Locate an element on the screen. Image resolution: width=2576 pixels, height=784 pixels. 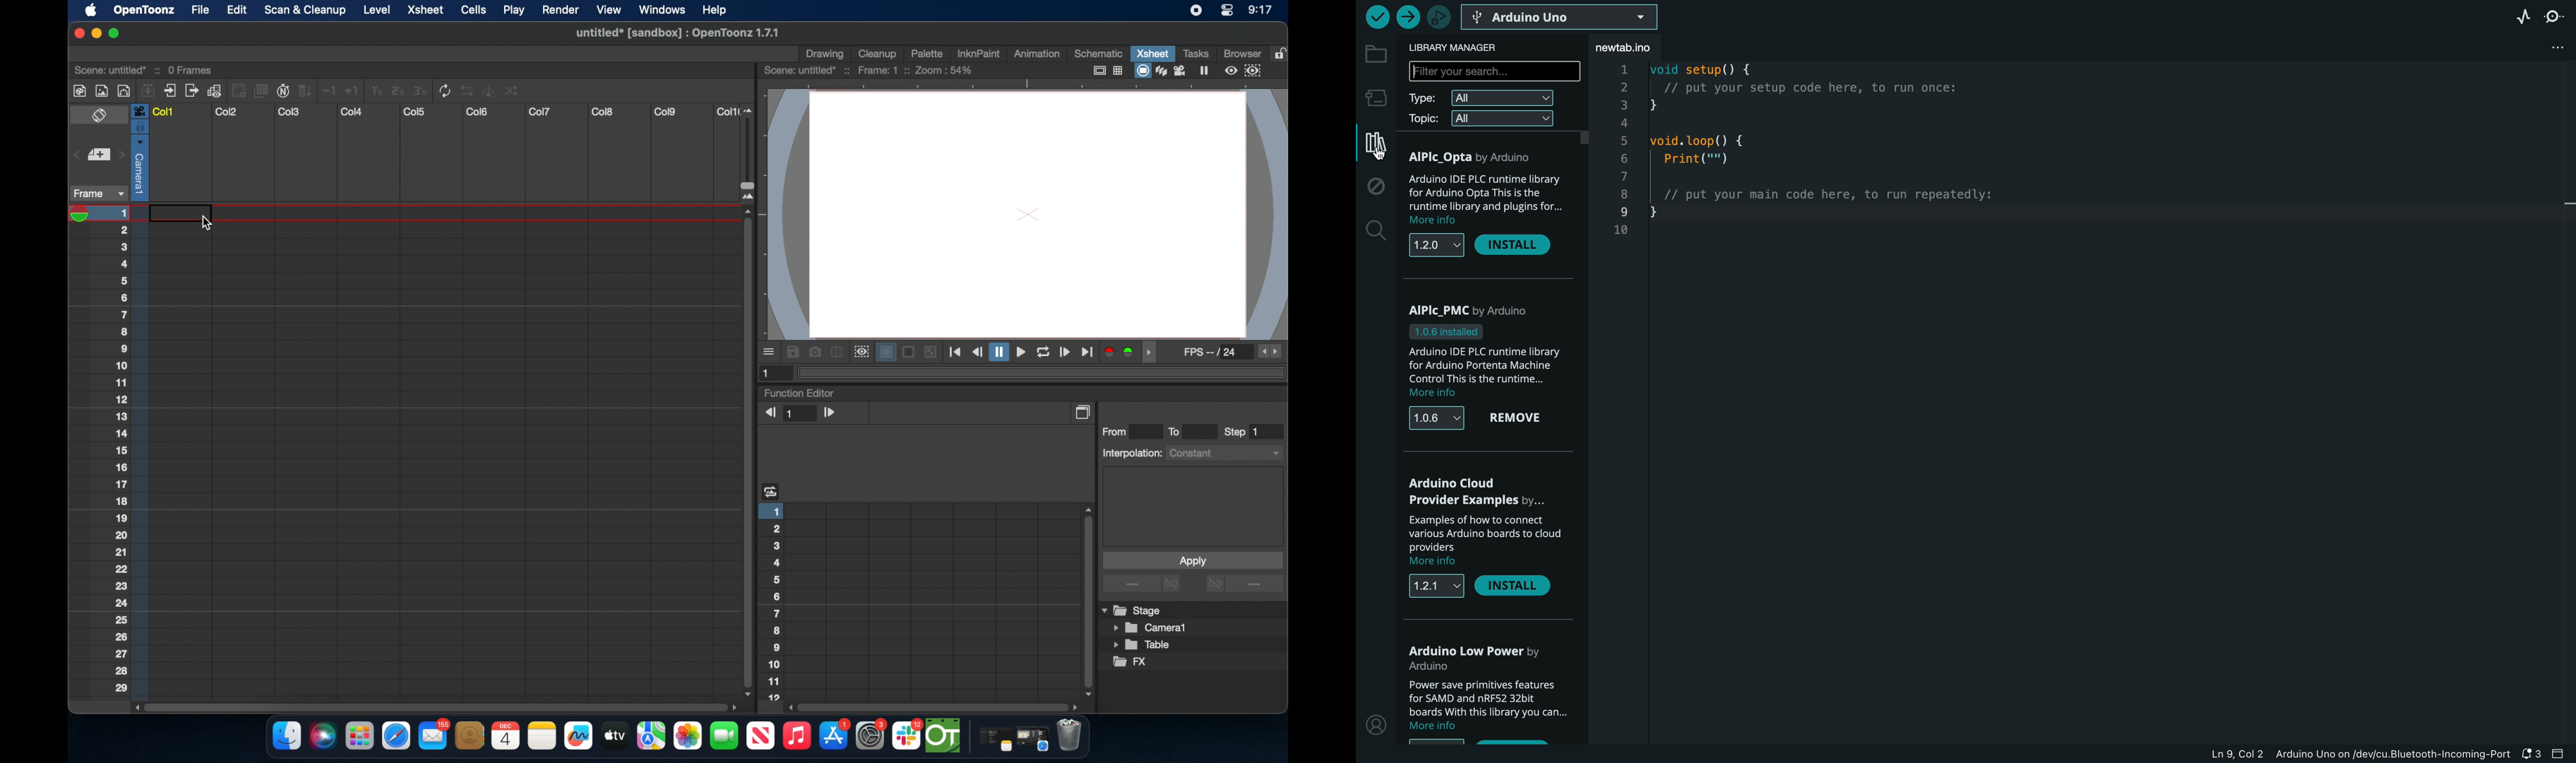
tasks is located at coordinates (1195, 53).